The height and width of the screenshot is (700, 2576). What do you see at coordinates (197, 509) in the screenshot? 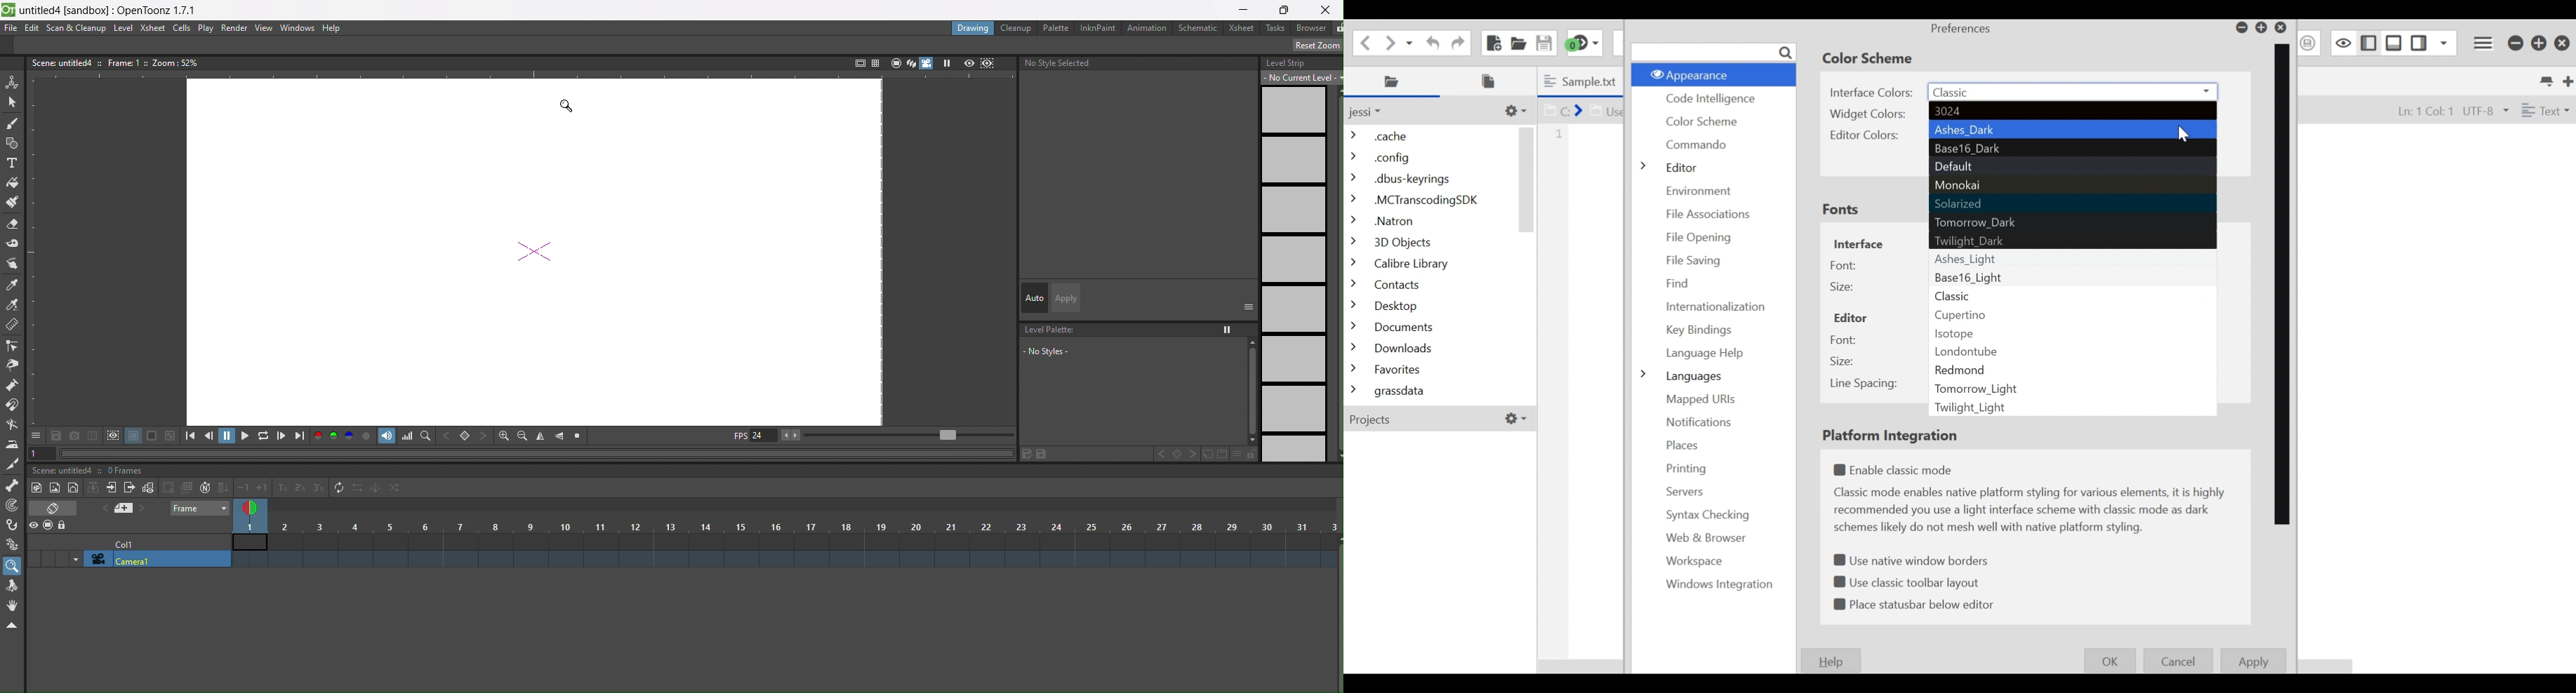
I see `frame` at bounding box center [197, 509].